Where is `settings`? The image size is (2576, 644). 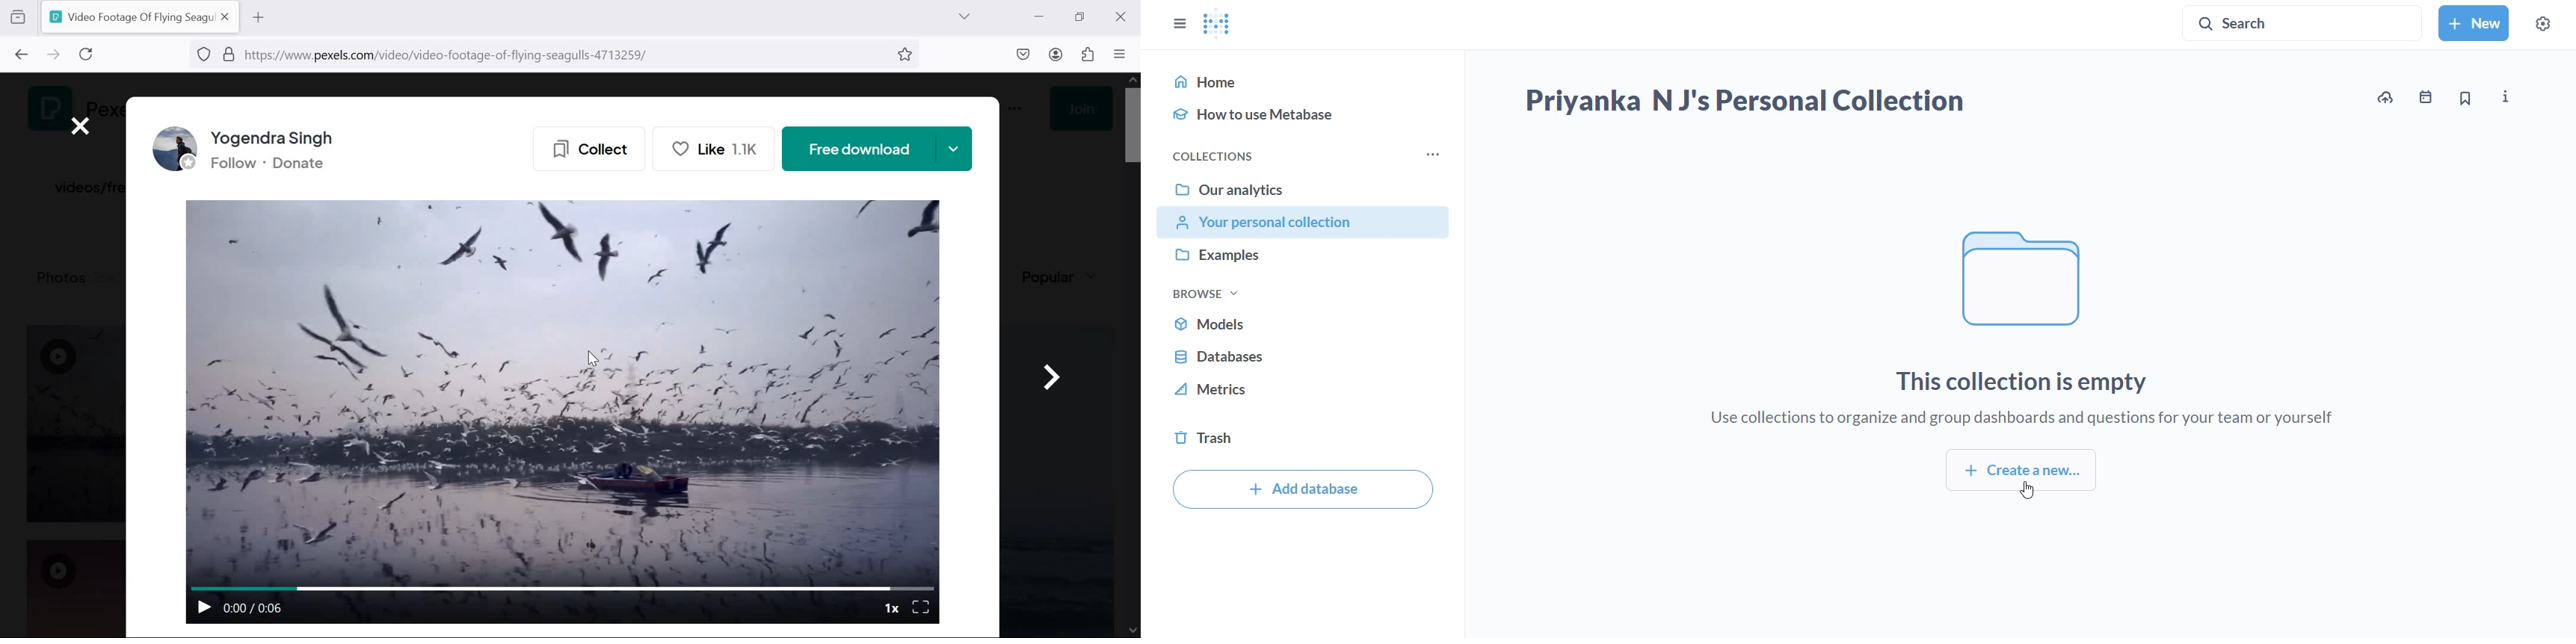 settings is located at coordinates (2551, 21).